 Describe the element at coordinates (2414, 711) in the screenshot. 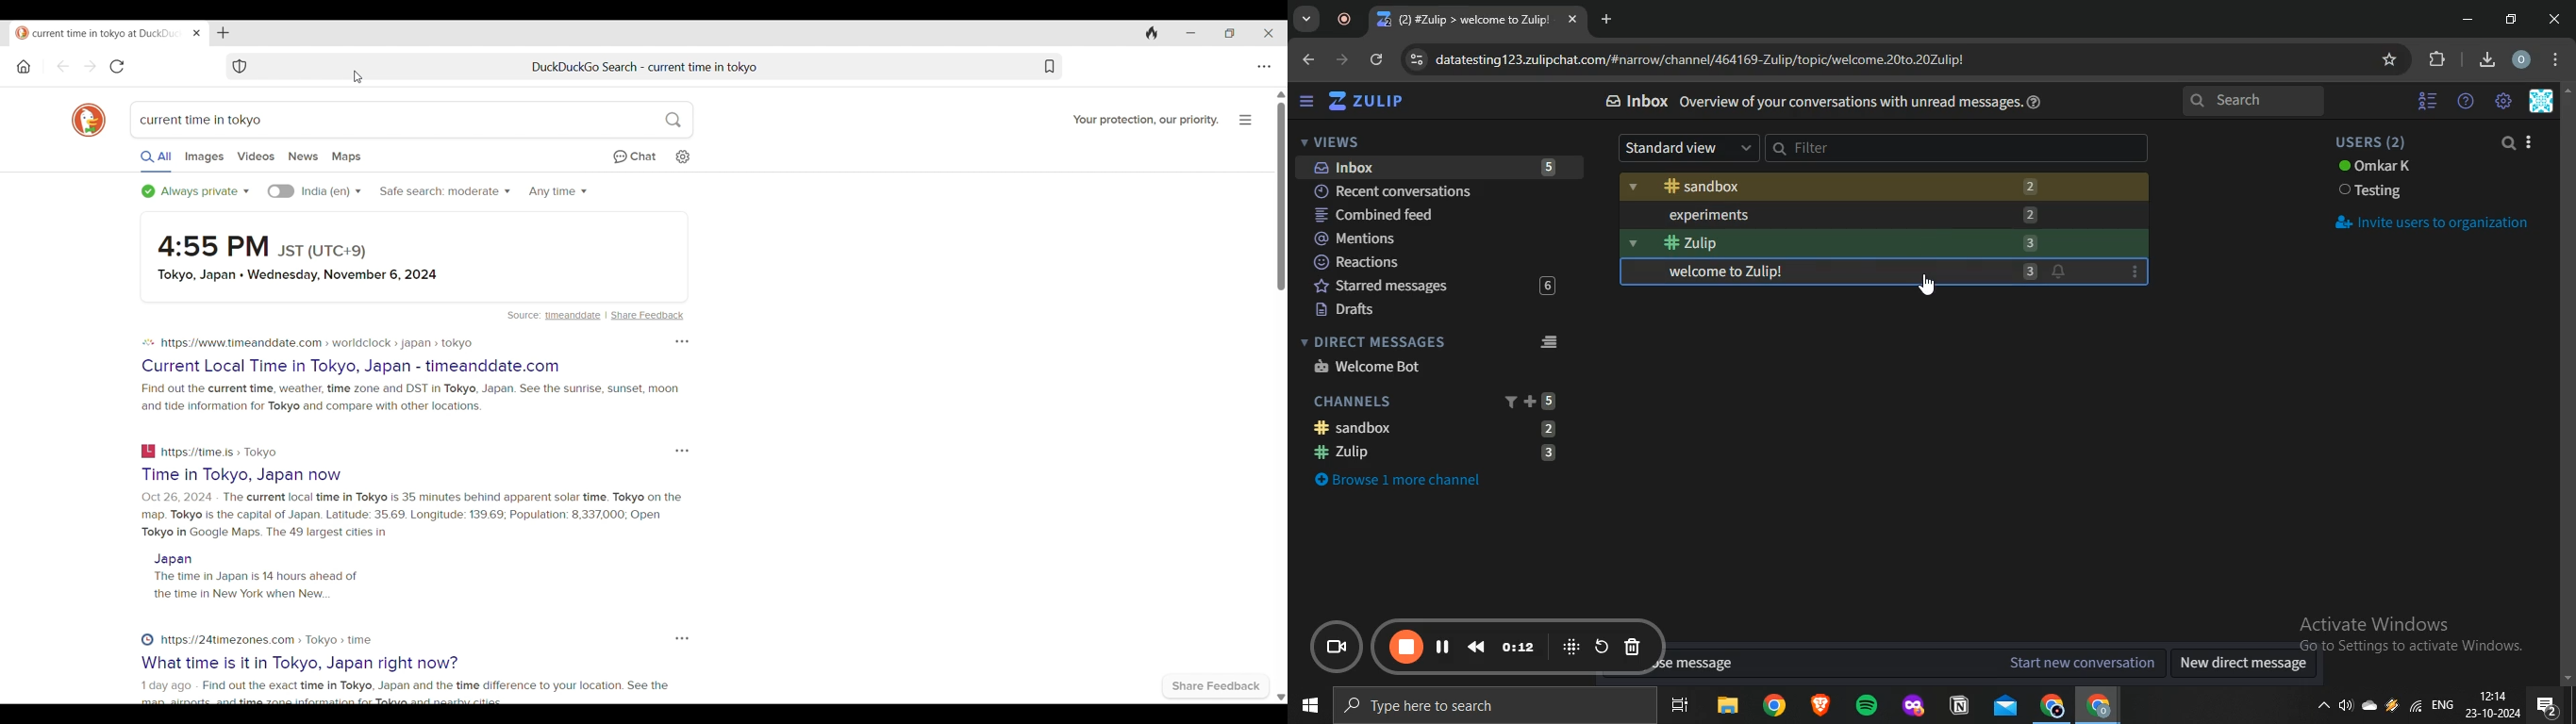

I see `wifi` at that location.